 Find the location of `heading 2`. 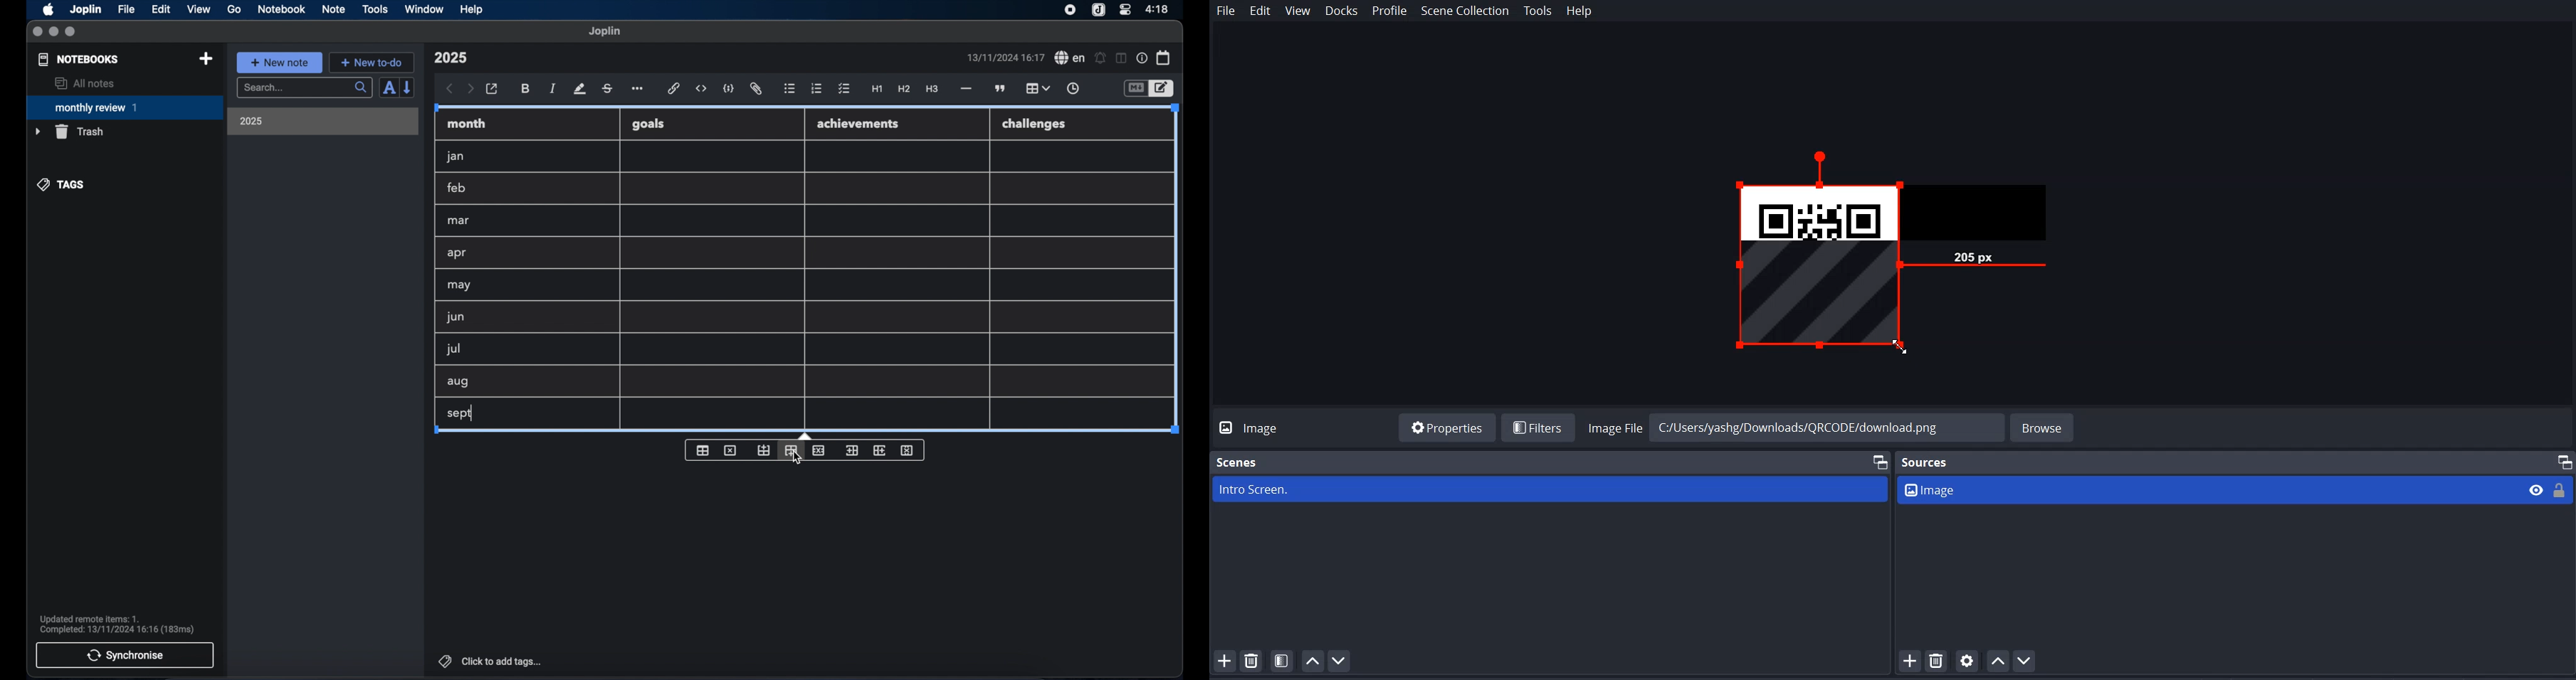

heading 2 is located at coordinates (905, 89).